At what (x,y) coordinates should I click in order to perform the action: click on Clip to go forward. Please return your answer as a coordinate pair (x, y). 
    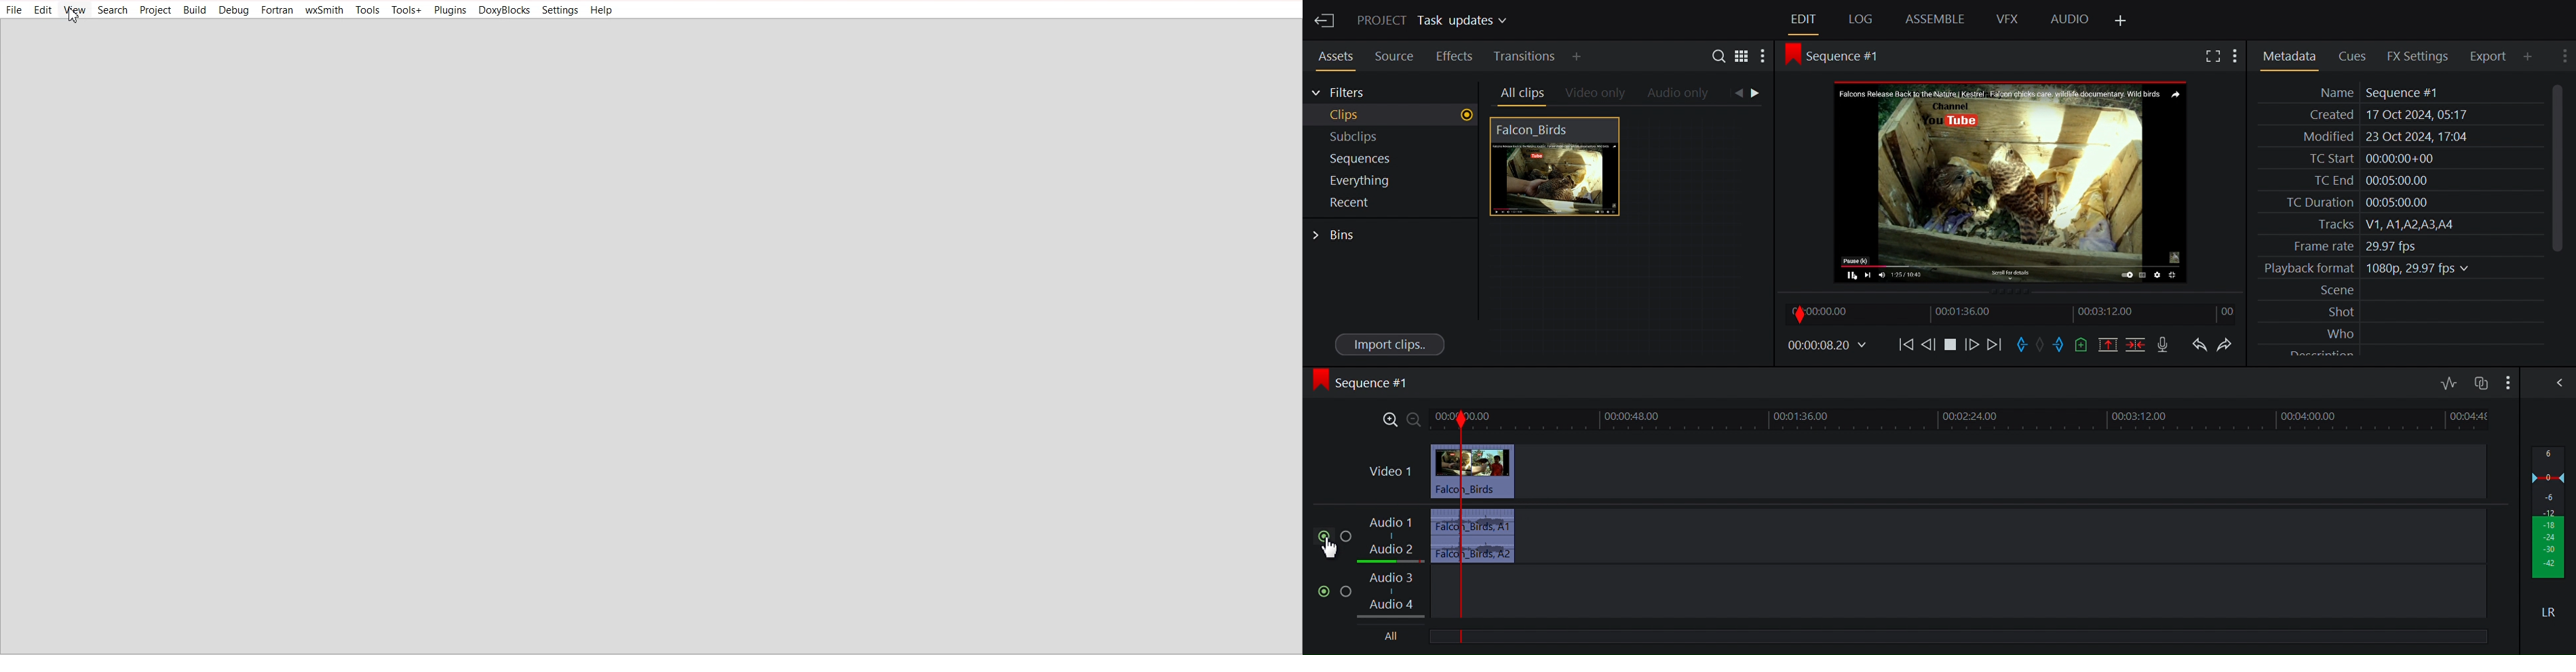
    Looking at the image, I should click on (1758, 93).